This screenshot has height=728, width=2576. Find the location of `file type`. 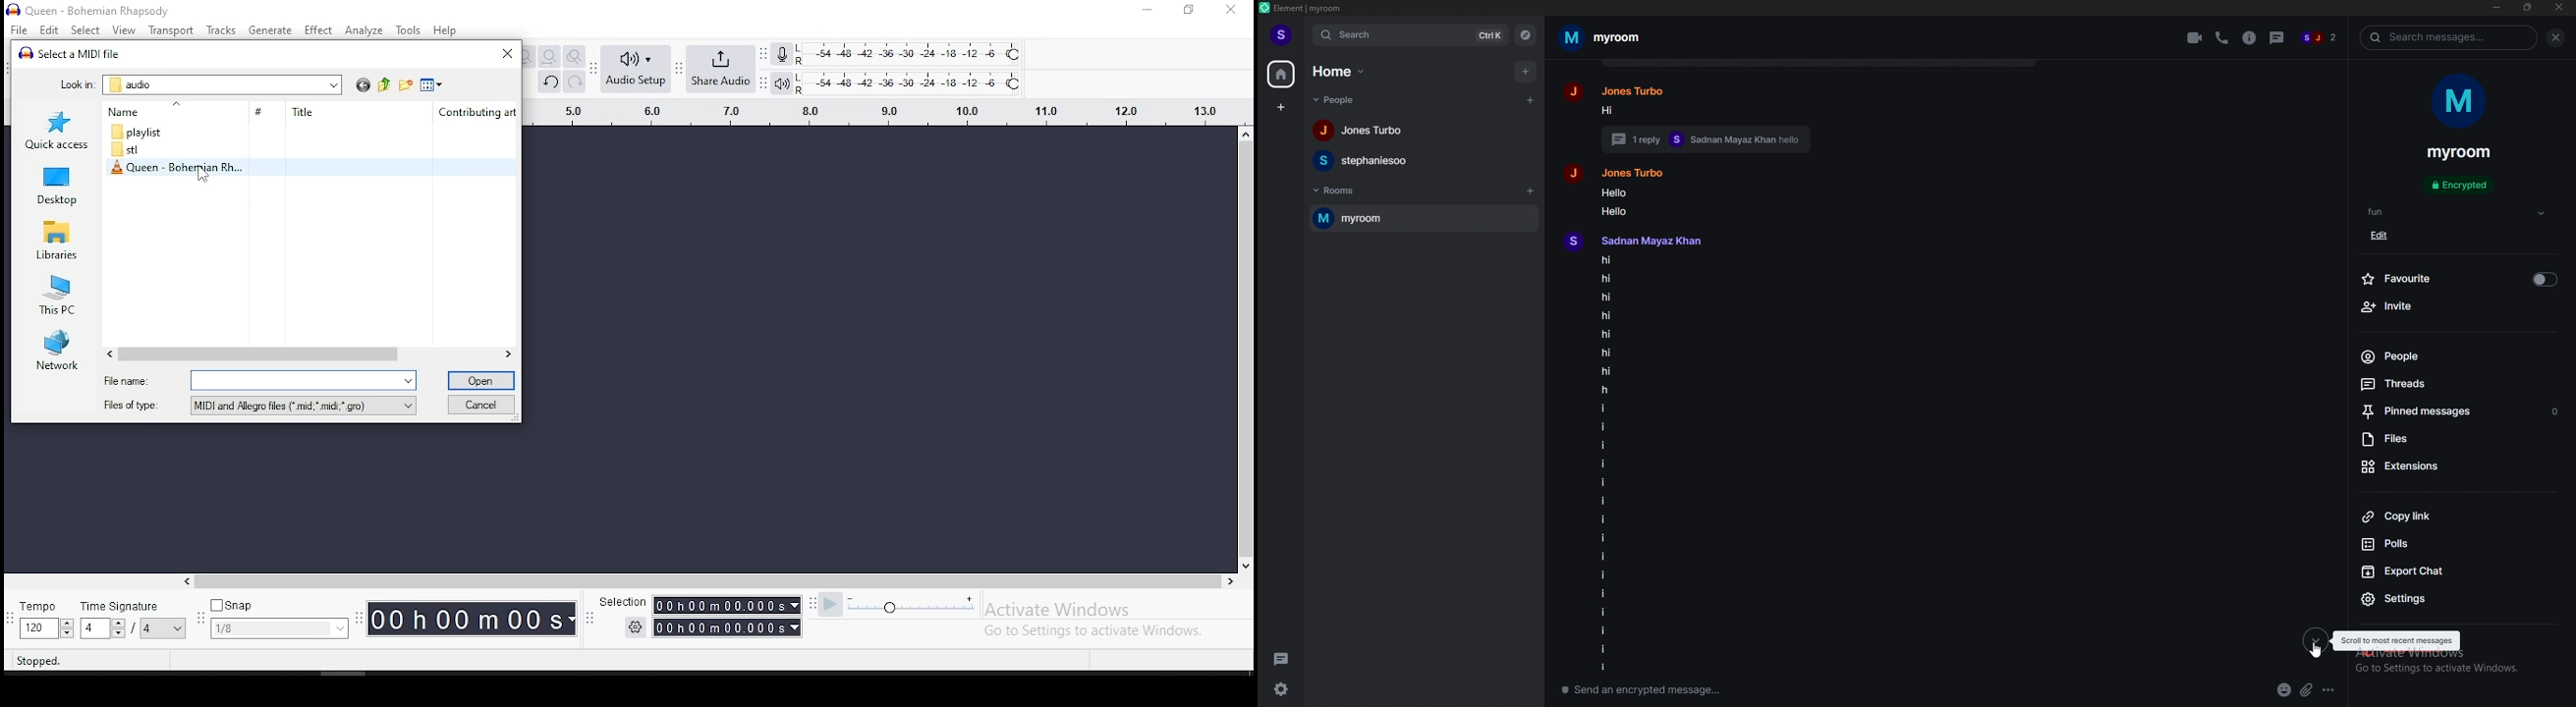

file type is located at coordinates (257, 406).